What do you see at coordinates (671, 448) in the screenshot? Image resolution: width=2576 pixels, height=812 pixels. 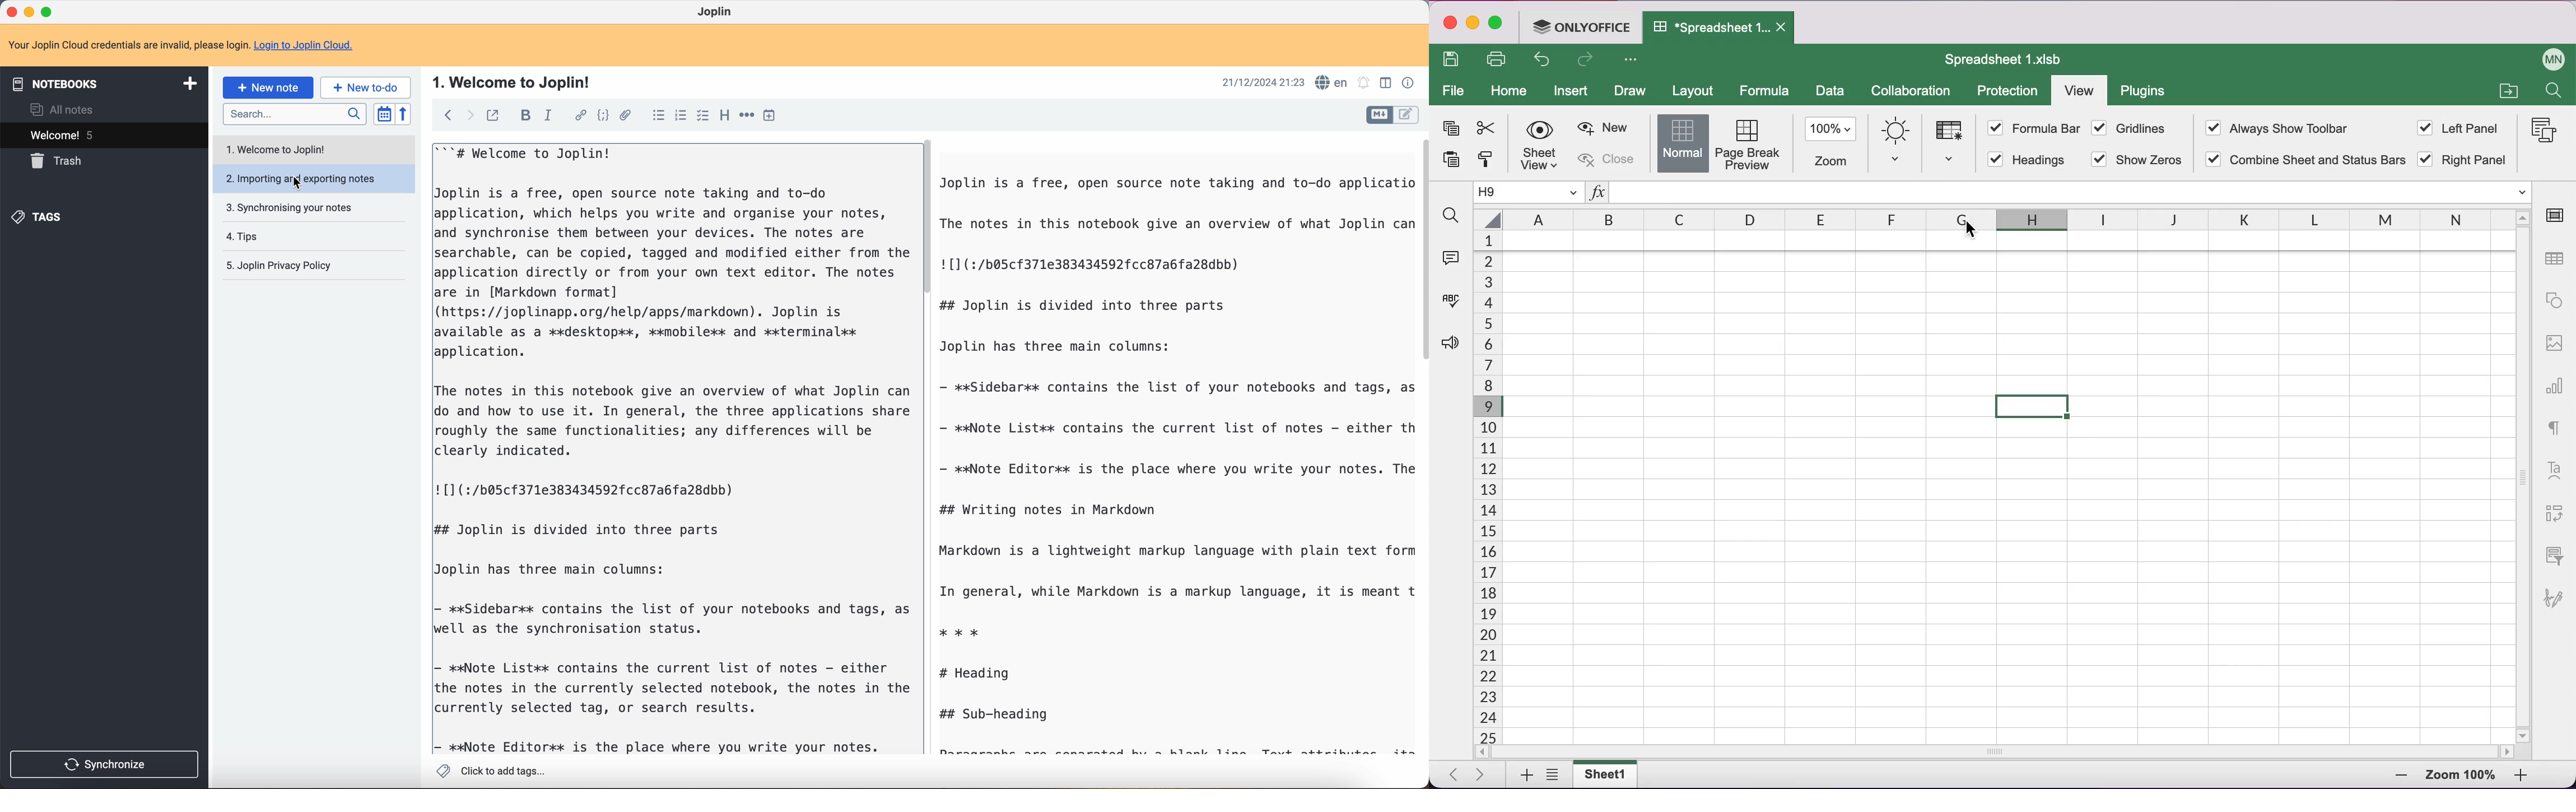 I see `Welcome to Joplin! Joplin is a free, open source note talking and to-do application, which helps you write and organize your notes, and synchronize them between your devices. The notes are searchable, can be copied, tagged and modified either from the application directly or from your own text editor. The notes are in Markdown format…` at bounding box center [671, 448].